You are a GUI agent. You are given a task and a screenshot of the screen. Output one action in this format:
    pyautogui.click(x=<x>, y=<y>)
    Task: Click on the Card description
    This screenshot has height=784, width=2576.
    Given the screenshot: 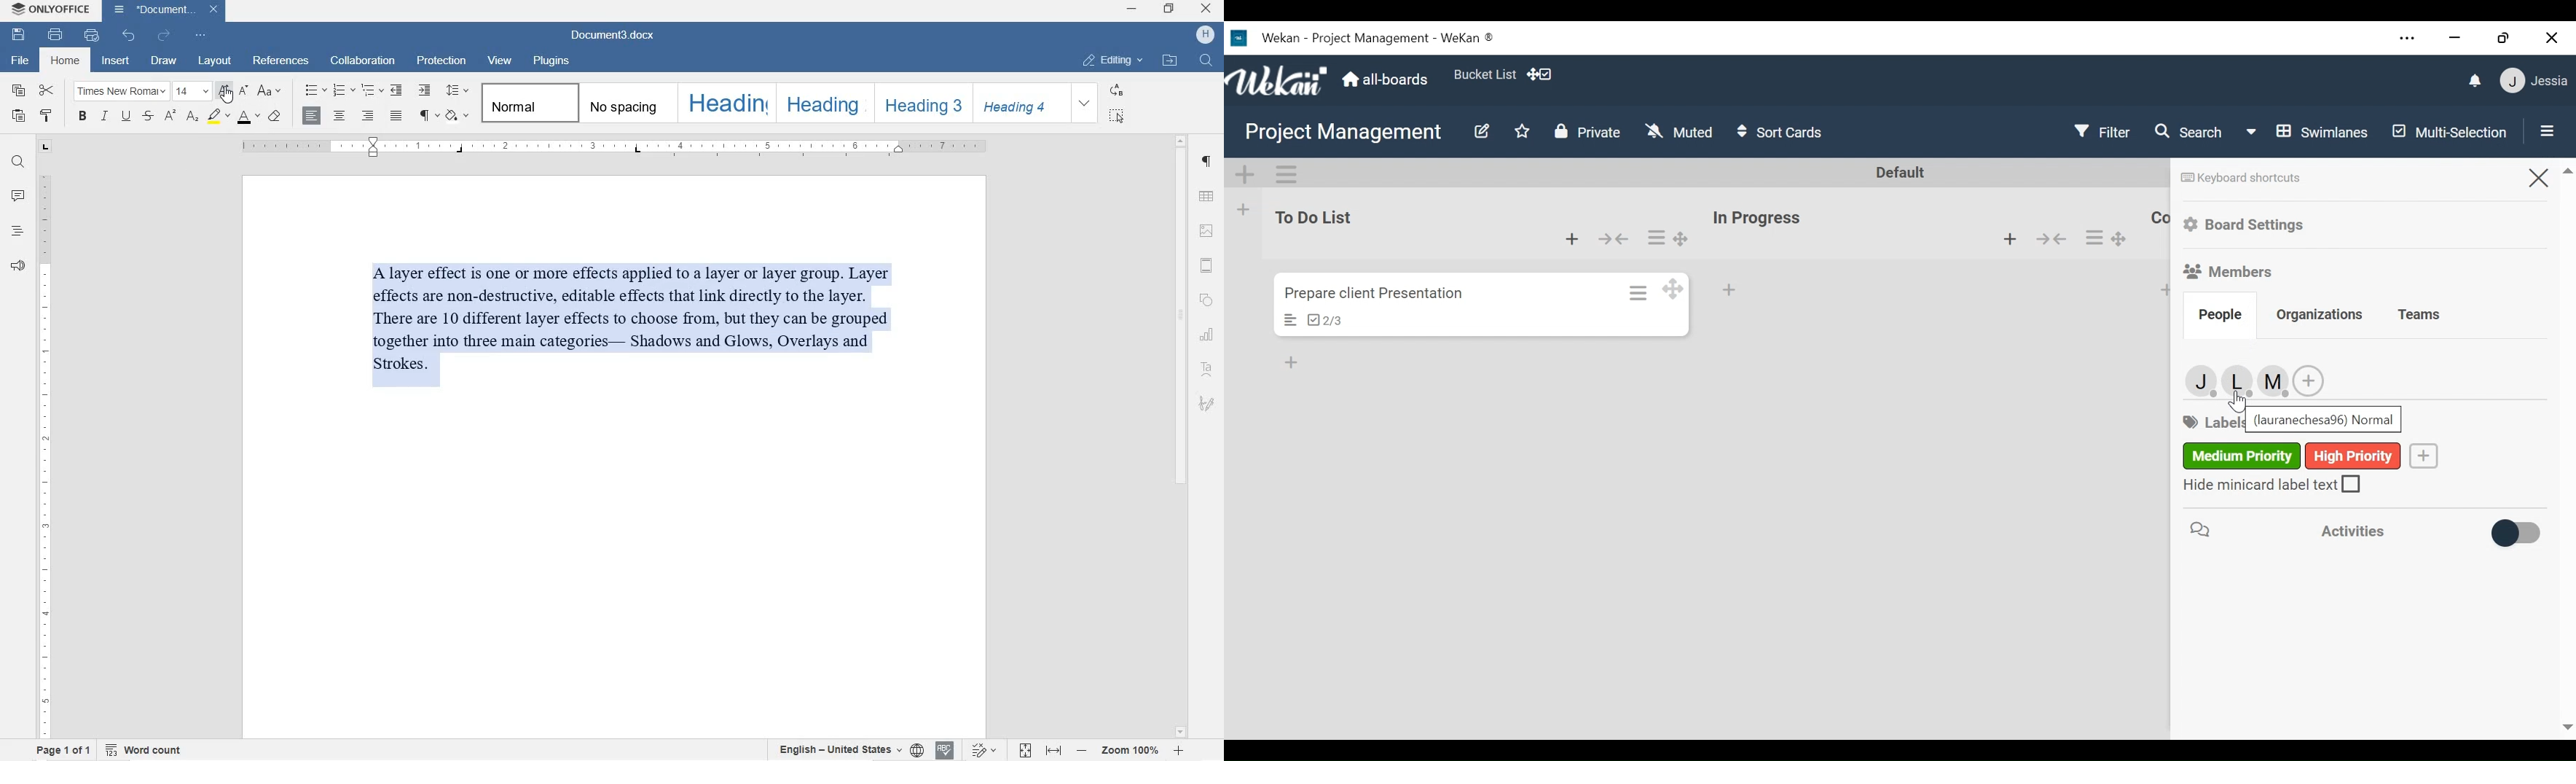 What is the action you would take?
    pyautogui.click(x=1291, y=320)
    